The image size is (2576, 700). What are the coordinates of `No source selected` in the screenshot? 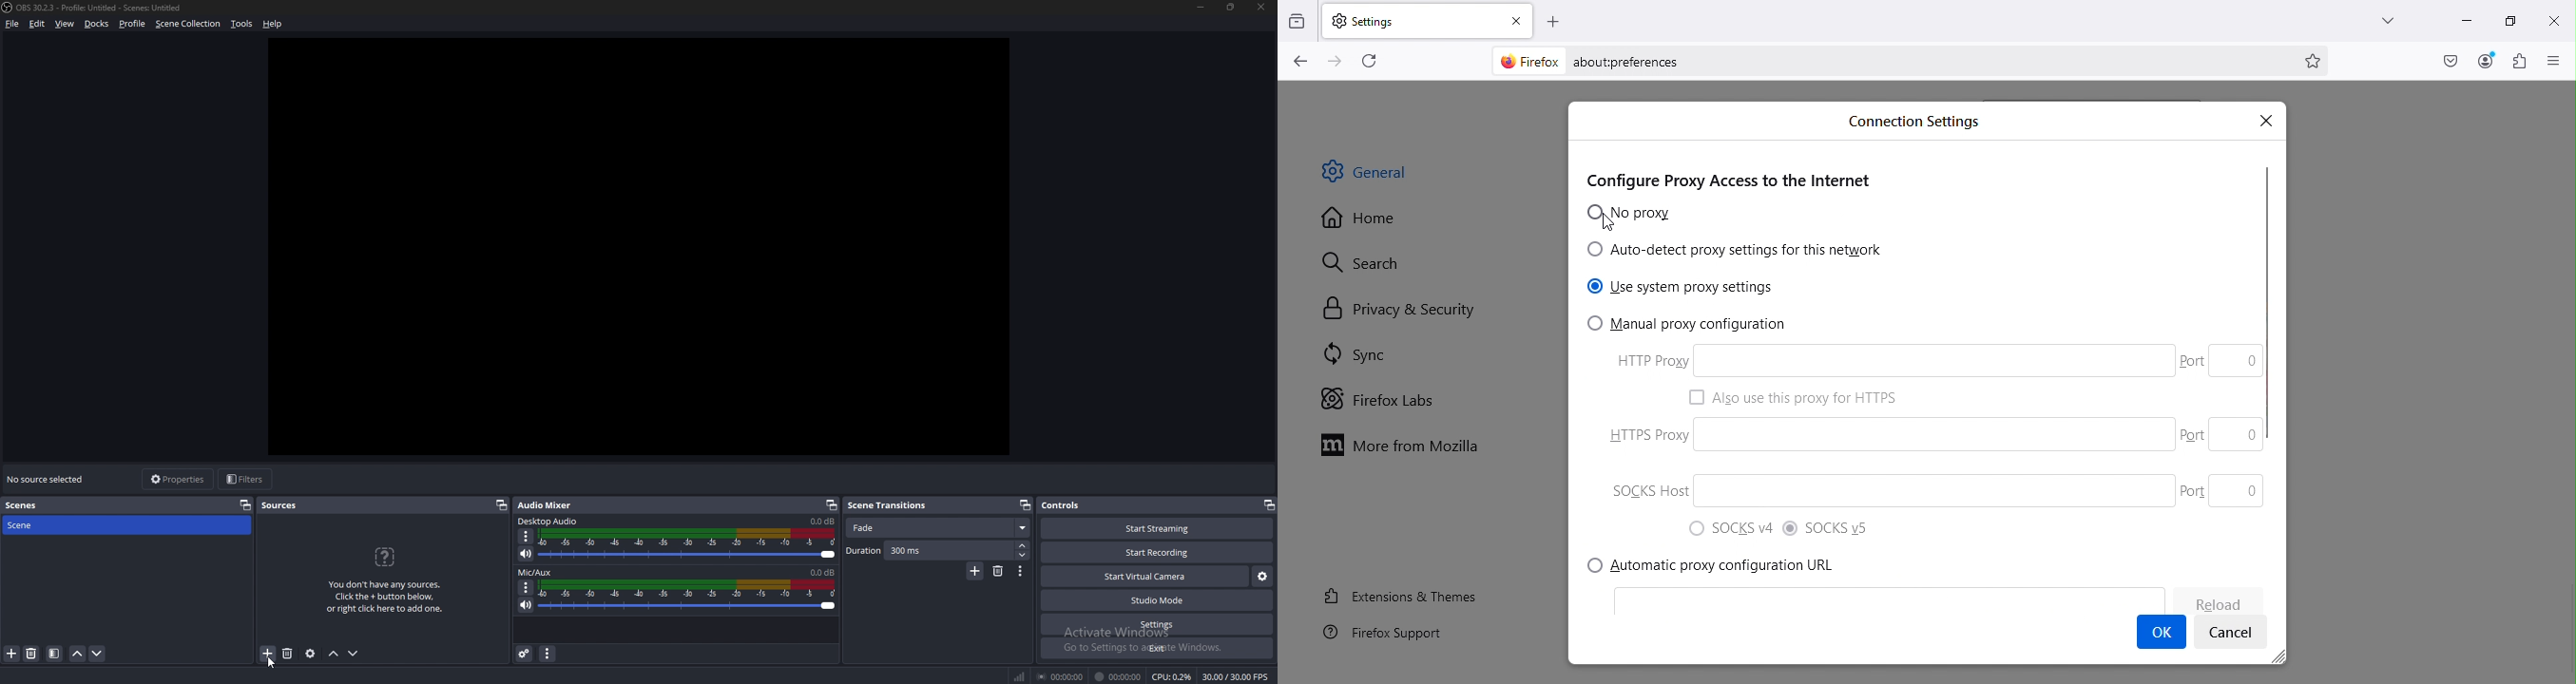 It's located at (49, 479).